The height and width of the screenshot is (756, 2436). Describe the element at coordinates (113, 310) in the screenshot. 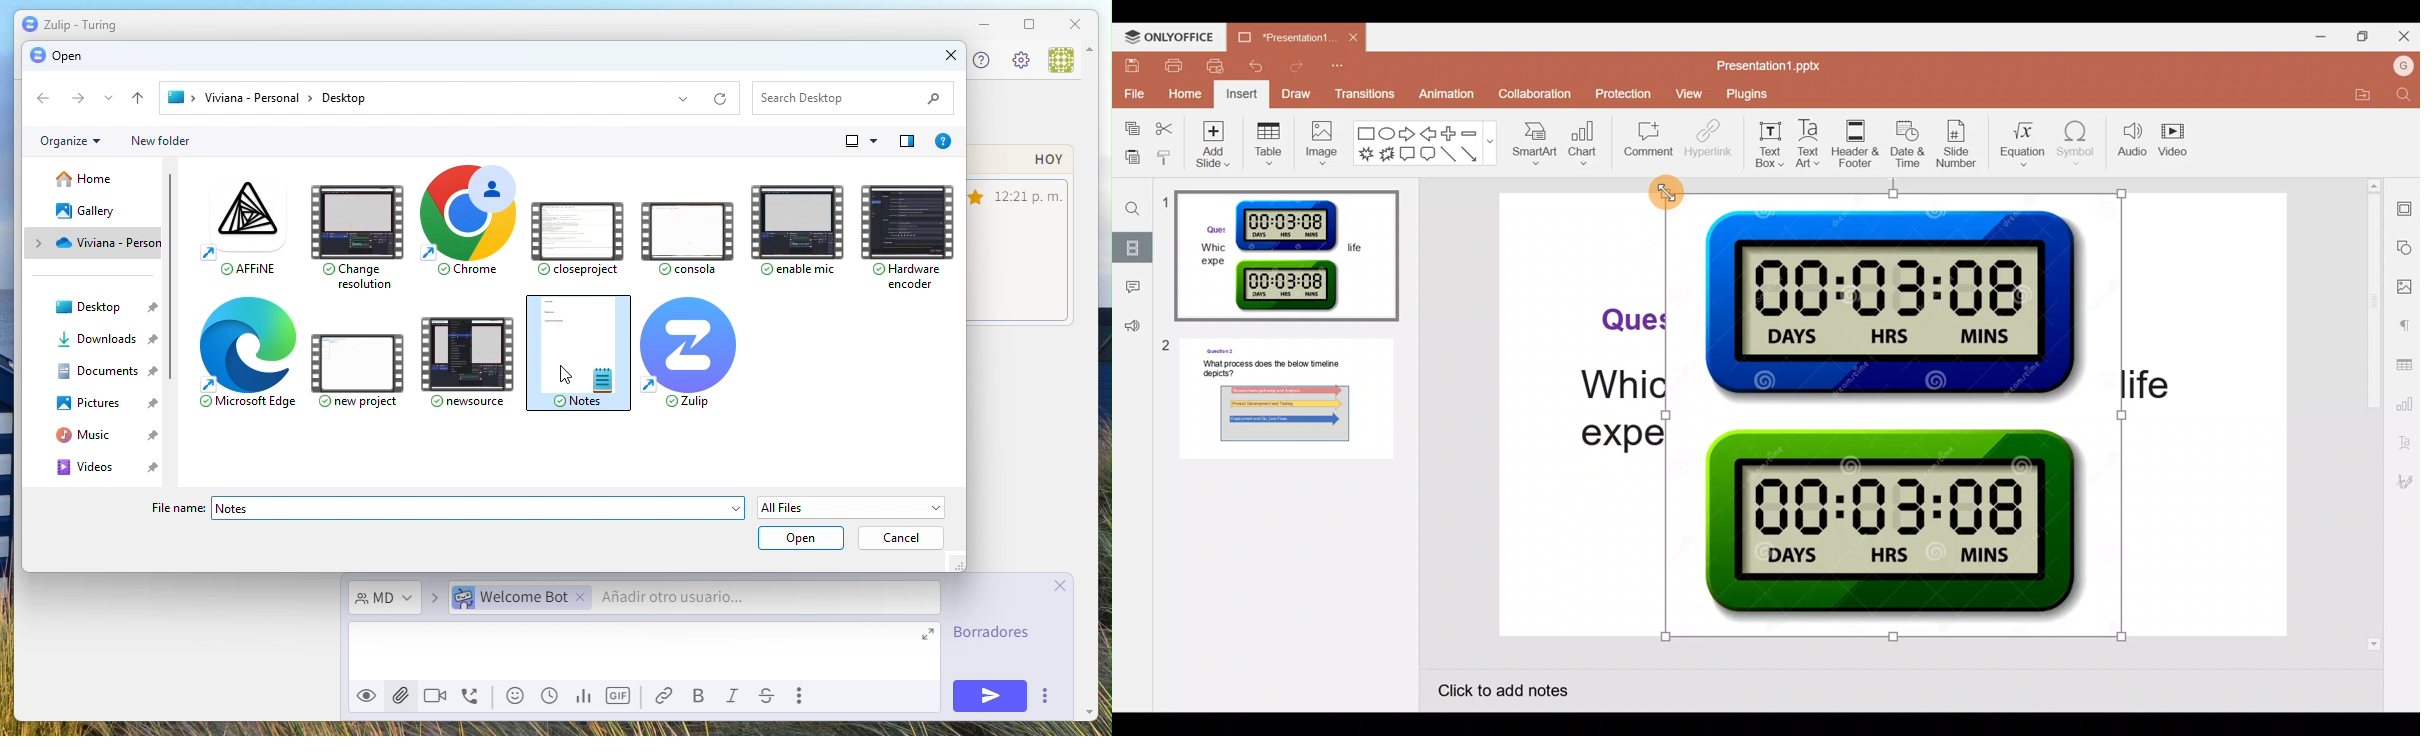

I see `Desktope` at that location.